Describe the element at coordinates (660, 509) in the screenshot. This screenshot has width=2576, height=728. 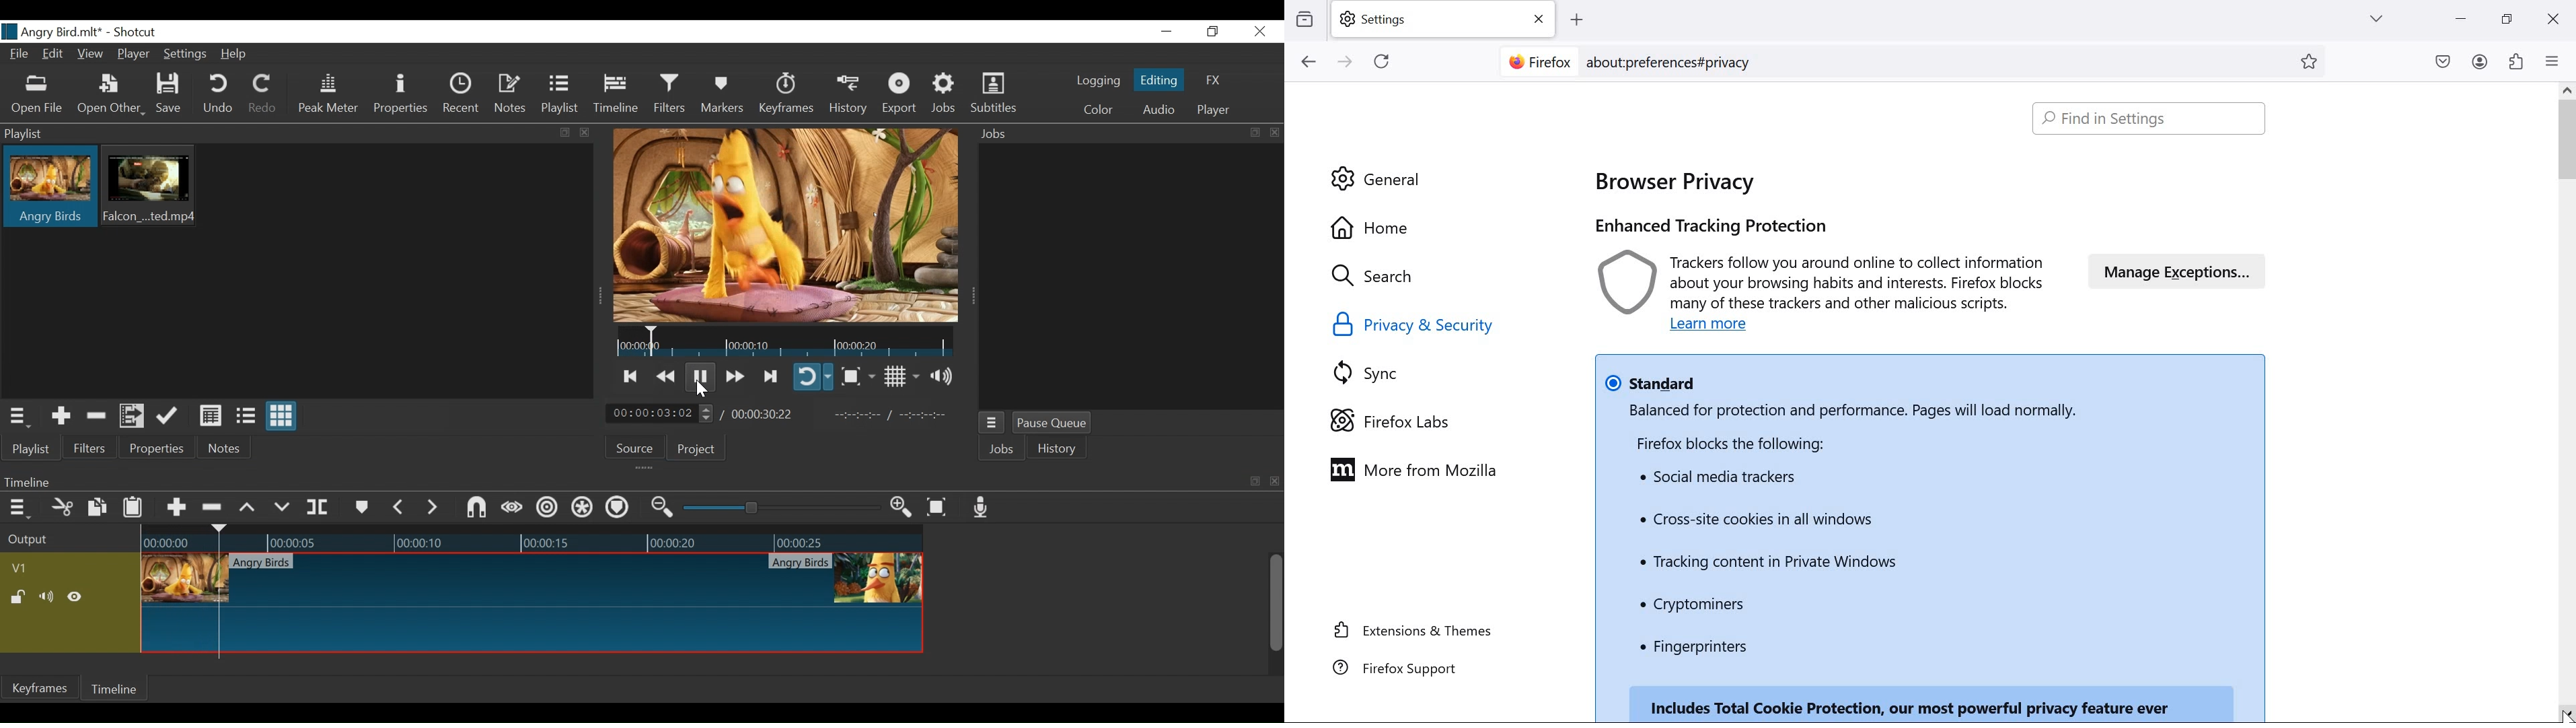
I see `Zoom timeline out` at that location.